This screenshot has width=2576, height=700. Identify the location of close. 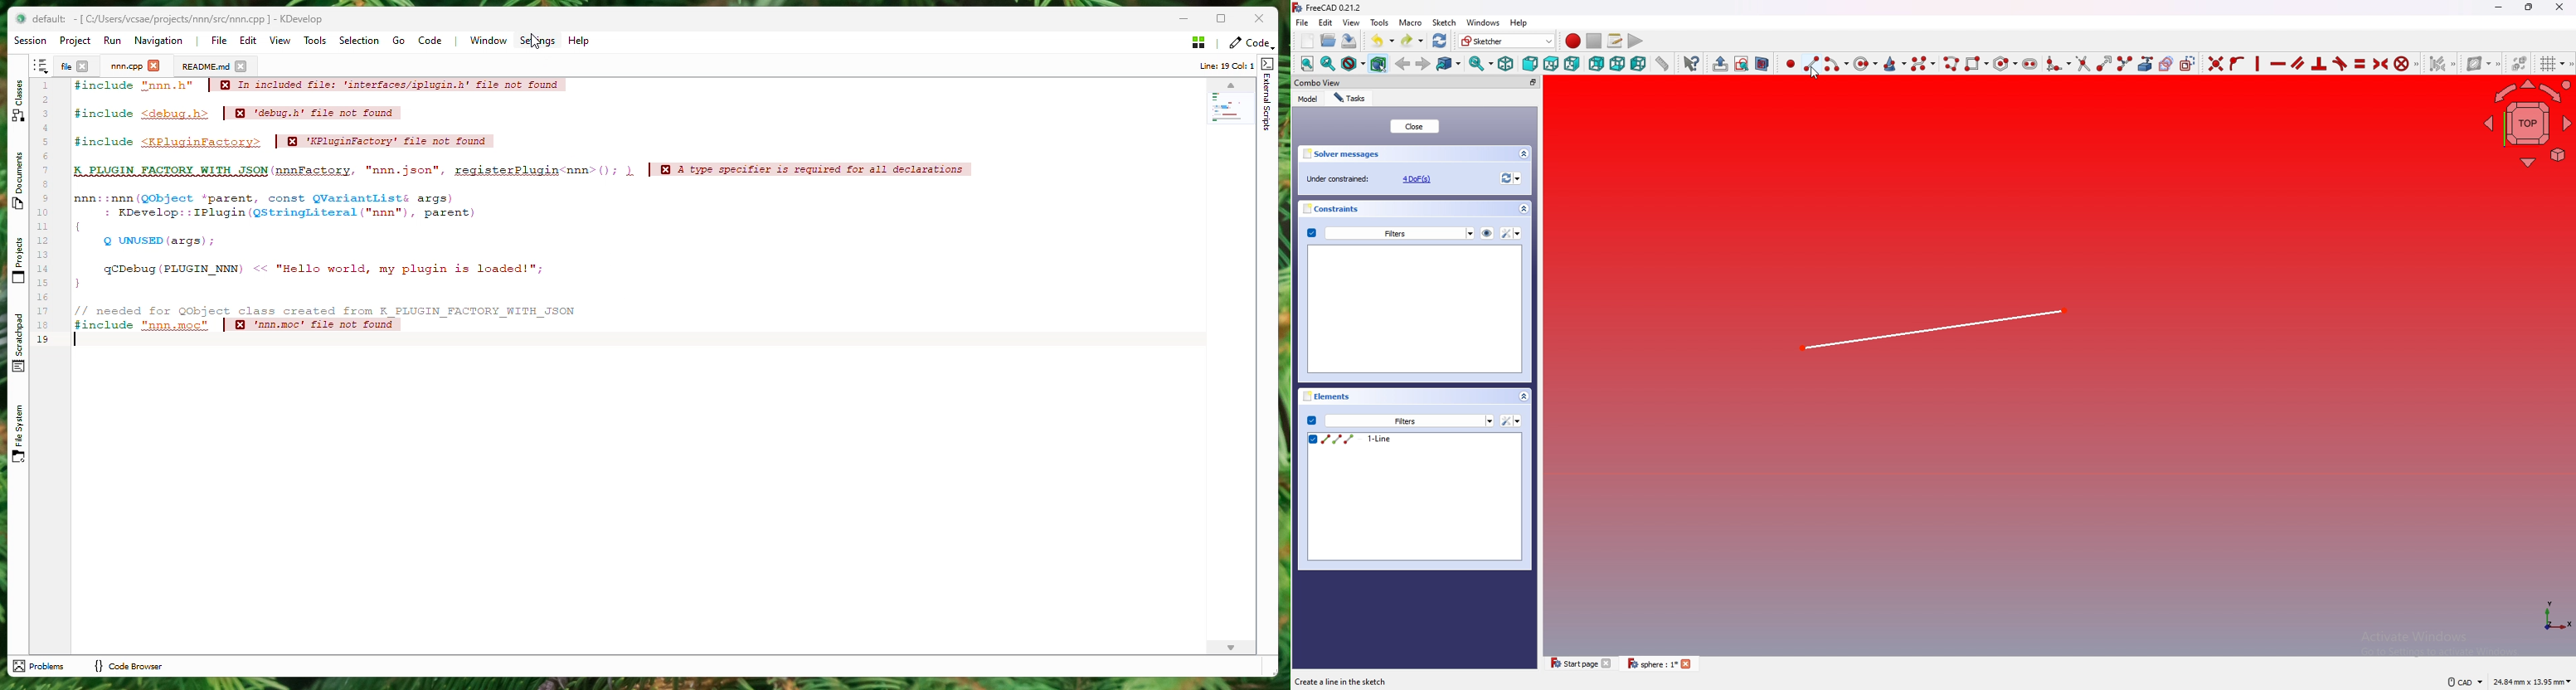
(241, 66).